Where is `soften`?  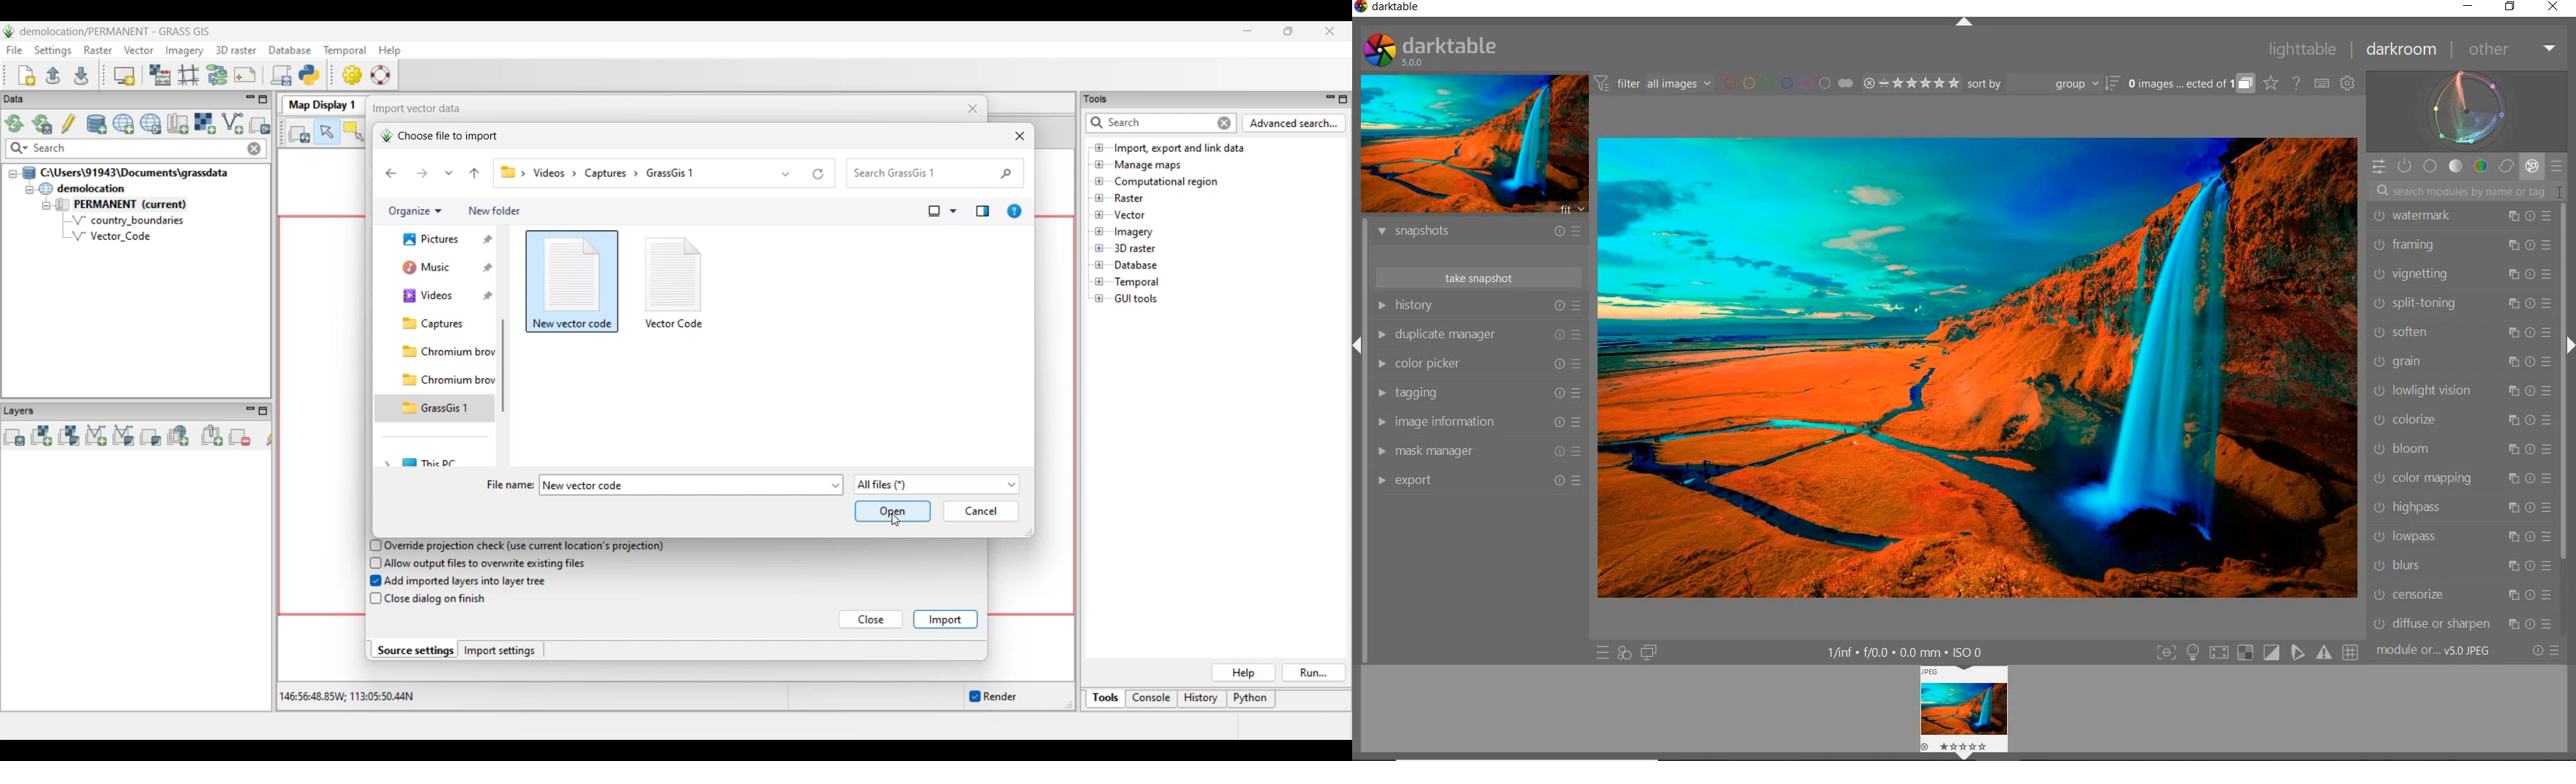 soften is located at coordinates (2462, 332).